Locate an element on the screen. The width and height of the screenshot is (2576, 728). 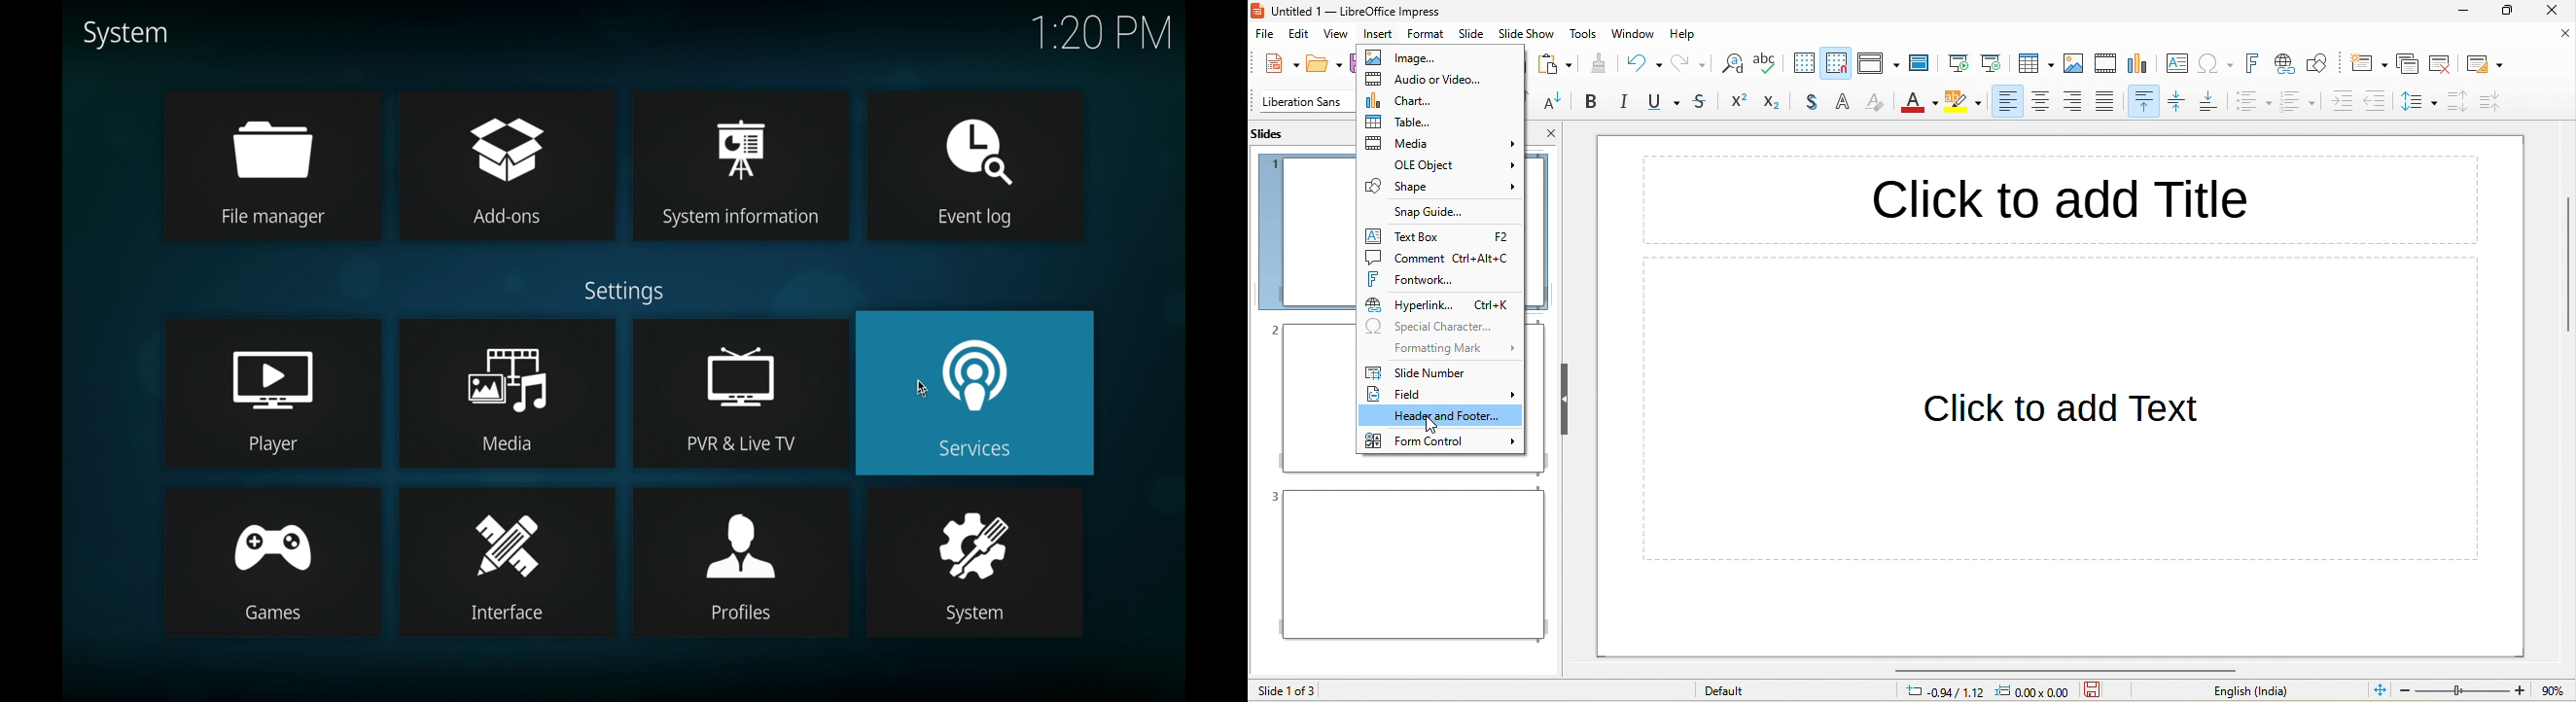
align center is located at coordinates (2041, 102).